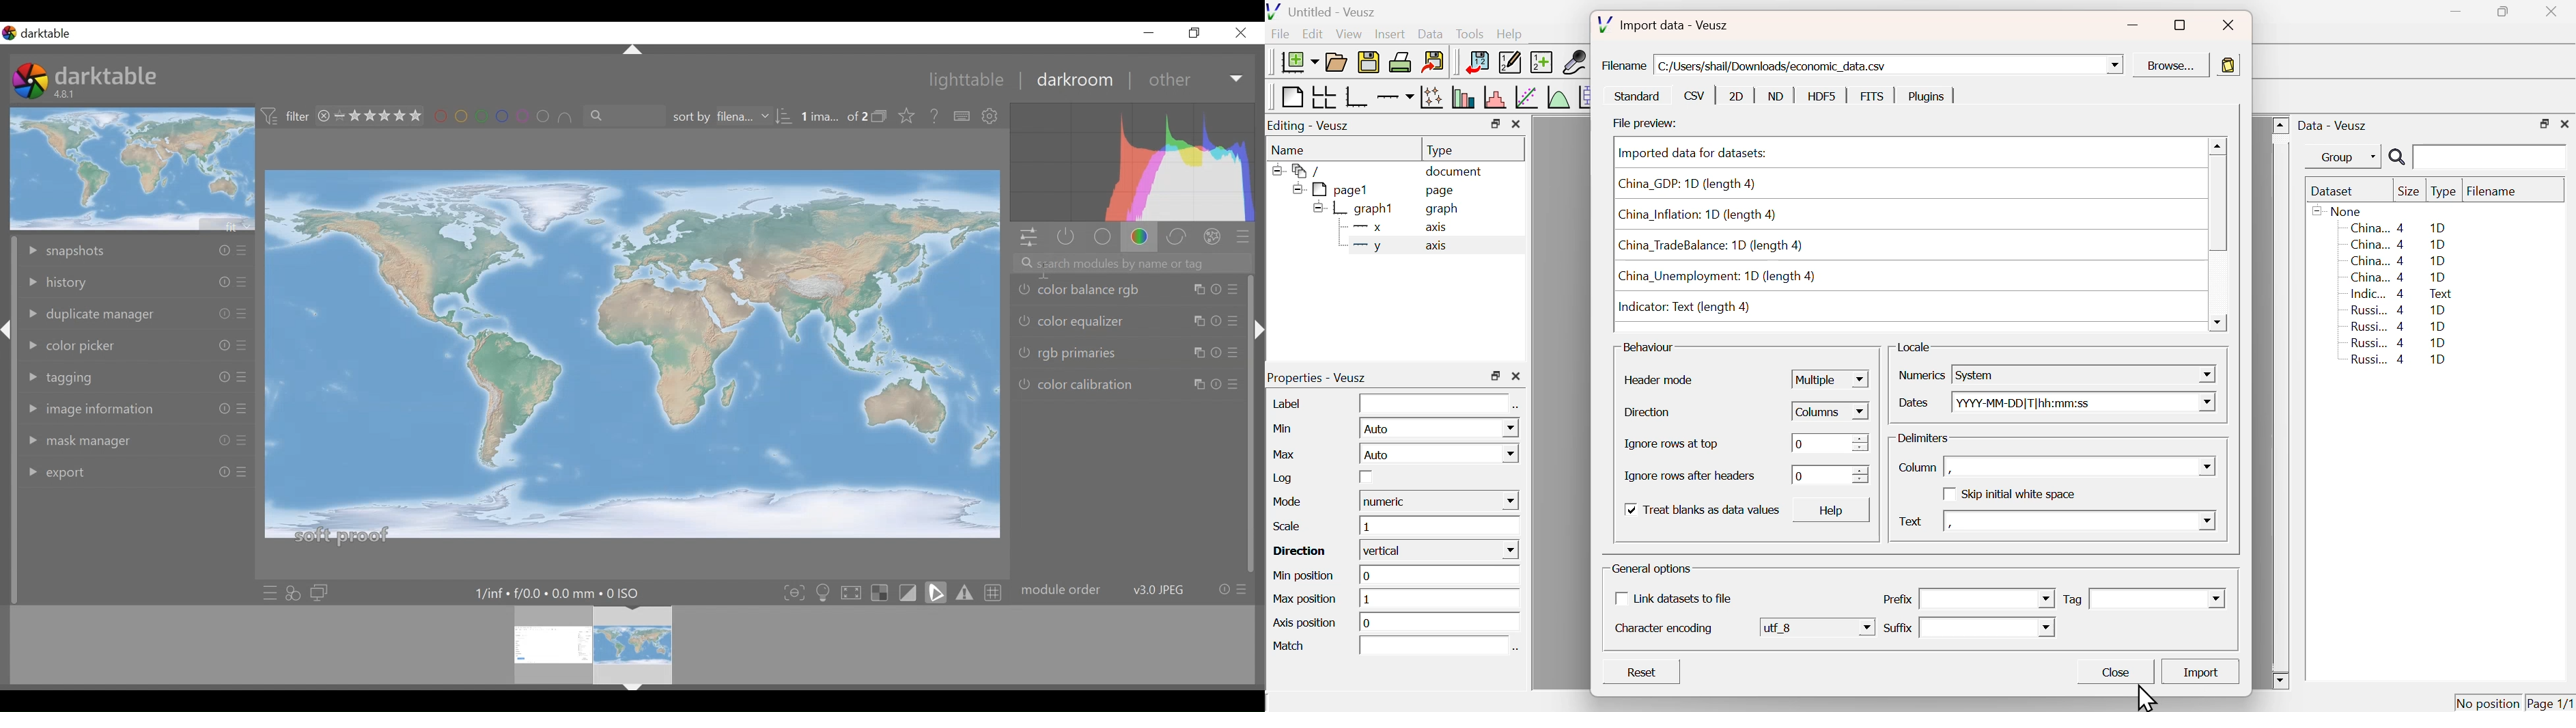  What do you see at coordinates (217, 409) in the screenshot?
I see `` at bounding box center [217, 409].